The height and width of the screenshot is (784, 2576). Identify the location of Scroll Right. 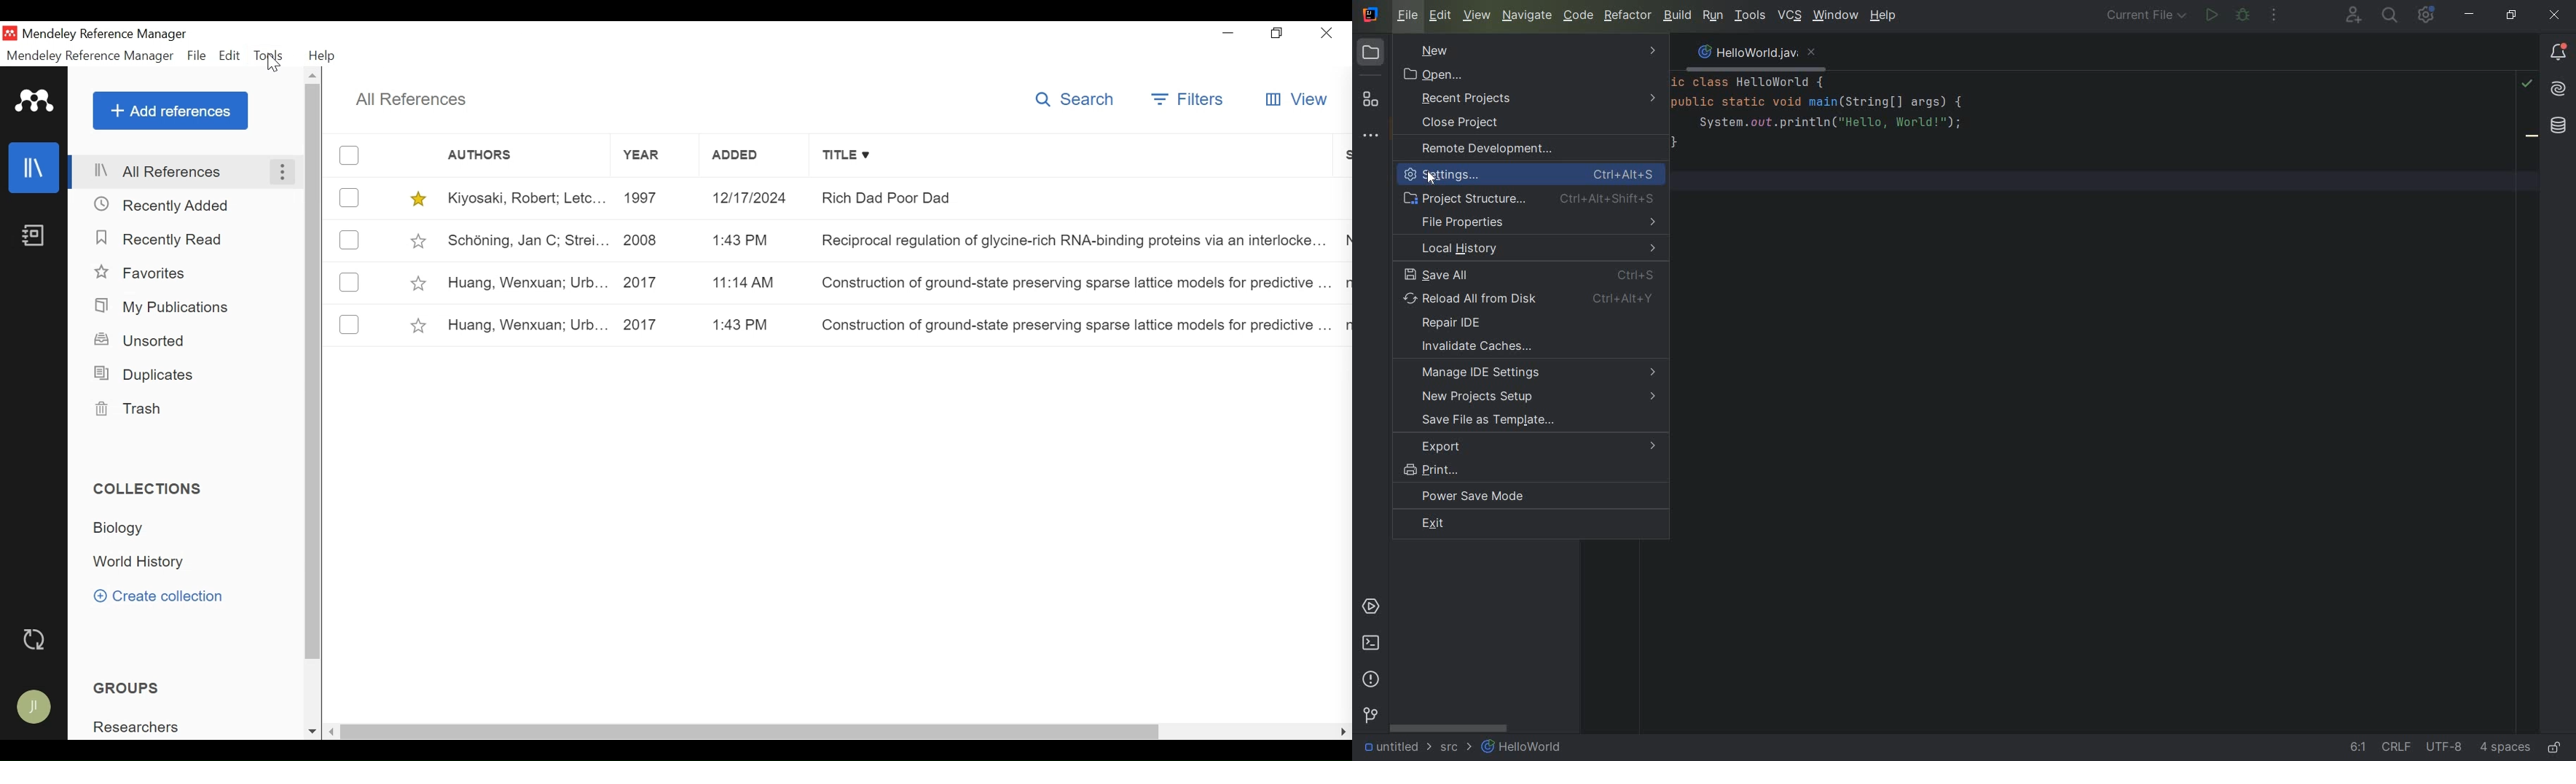
(1343, 733).